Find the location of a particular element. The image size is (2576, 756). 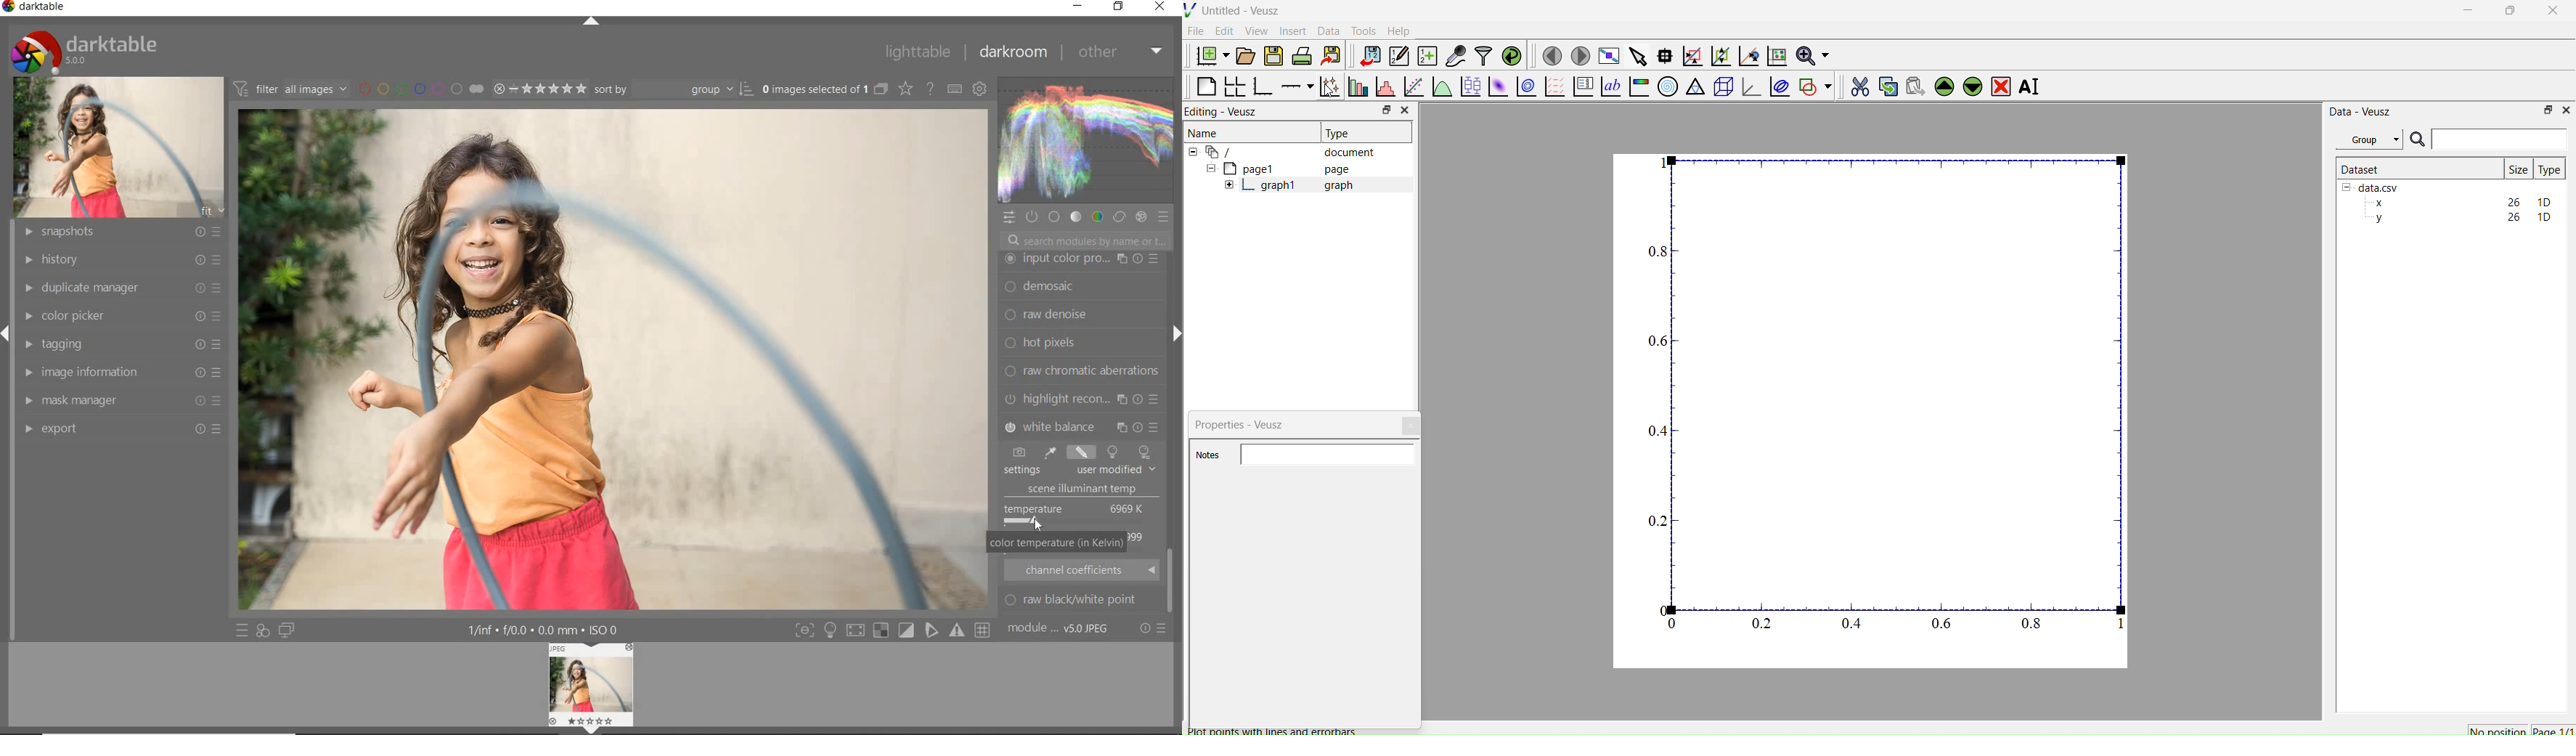

Plot box plots is located at coordinates (1470, 86).